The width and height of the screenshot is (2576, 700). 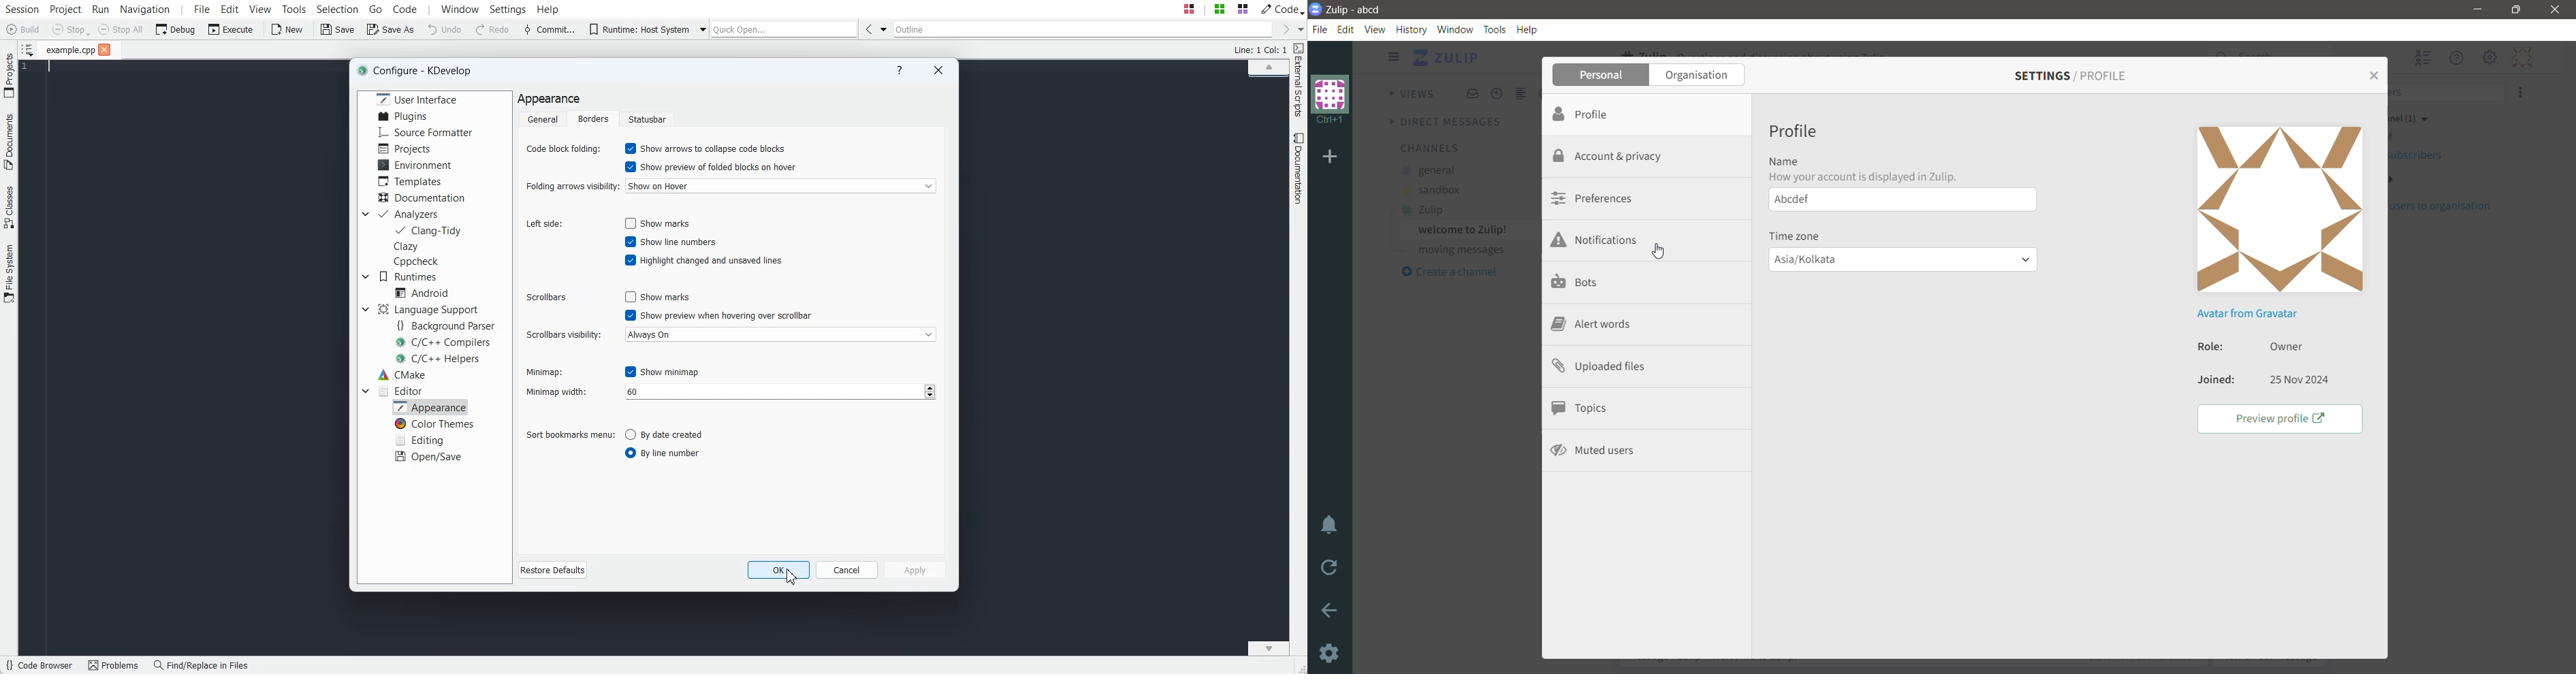 I want to click on Show on hover, so click(x=780, y=186).